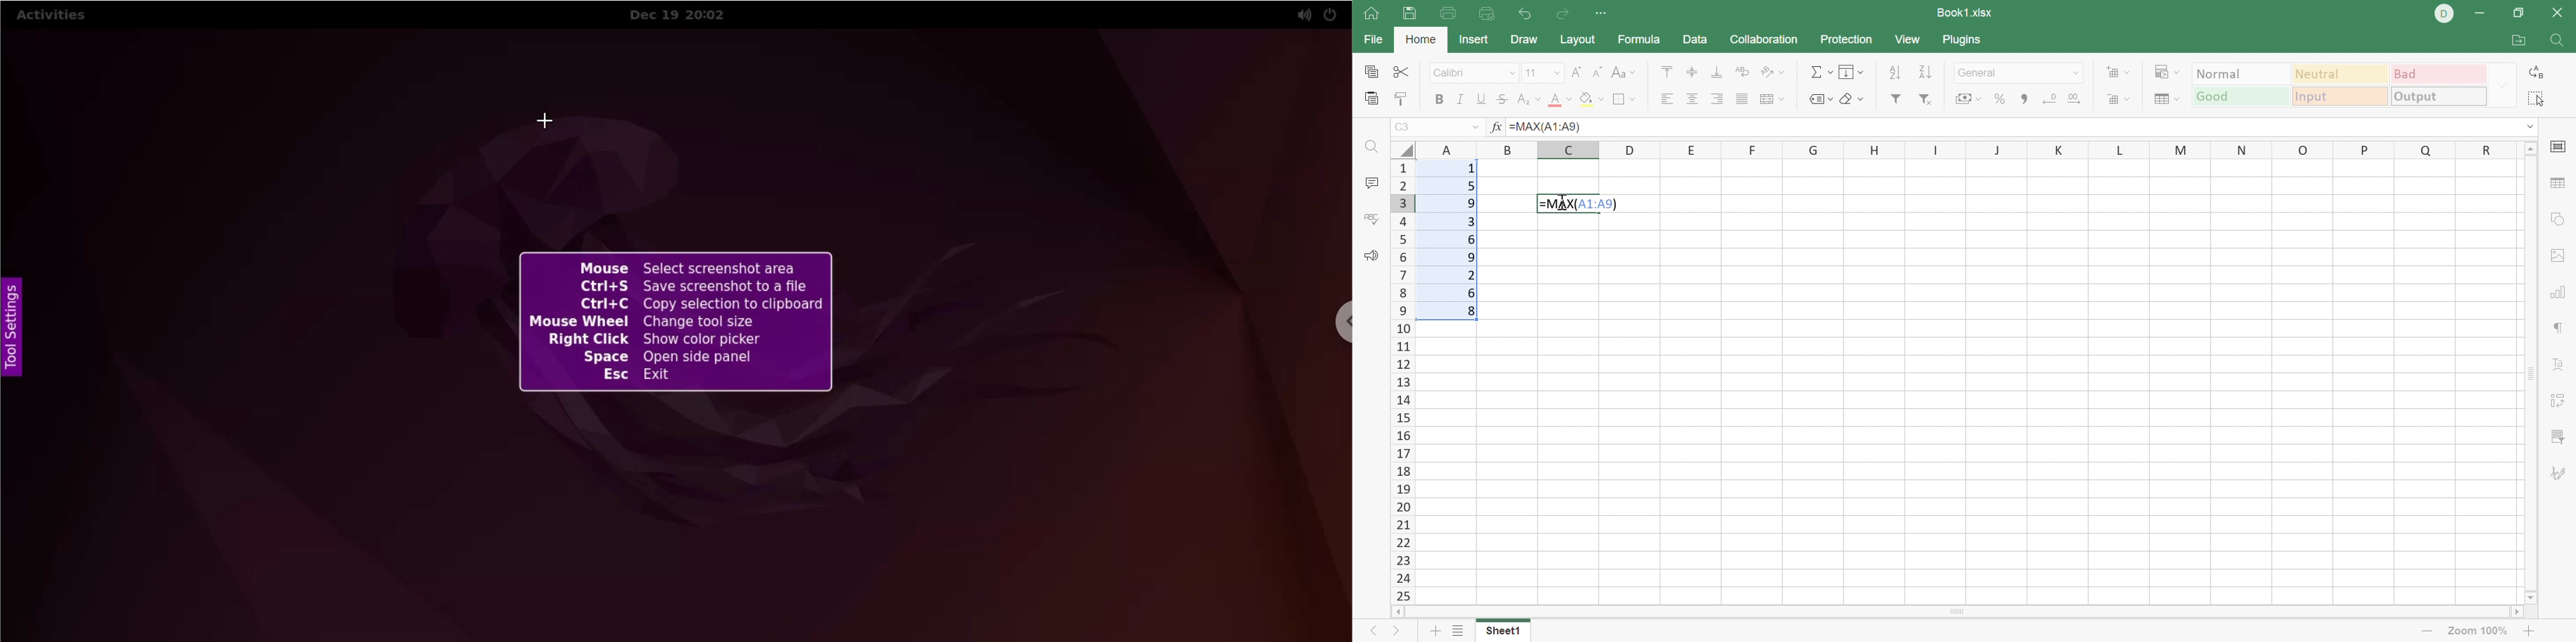 The image size is (2576, 644). Describe the element at coordinates (1495, 128) in the screenshot. I see `fx` at that location.